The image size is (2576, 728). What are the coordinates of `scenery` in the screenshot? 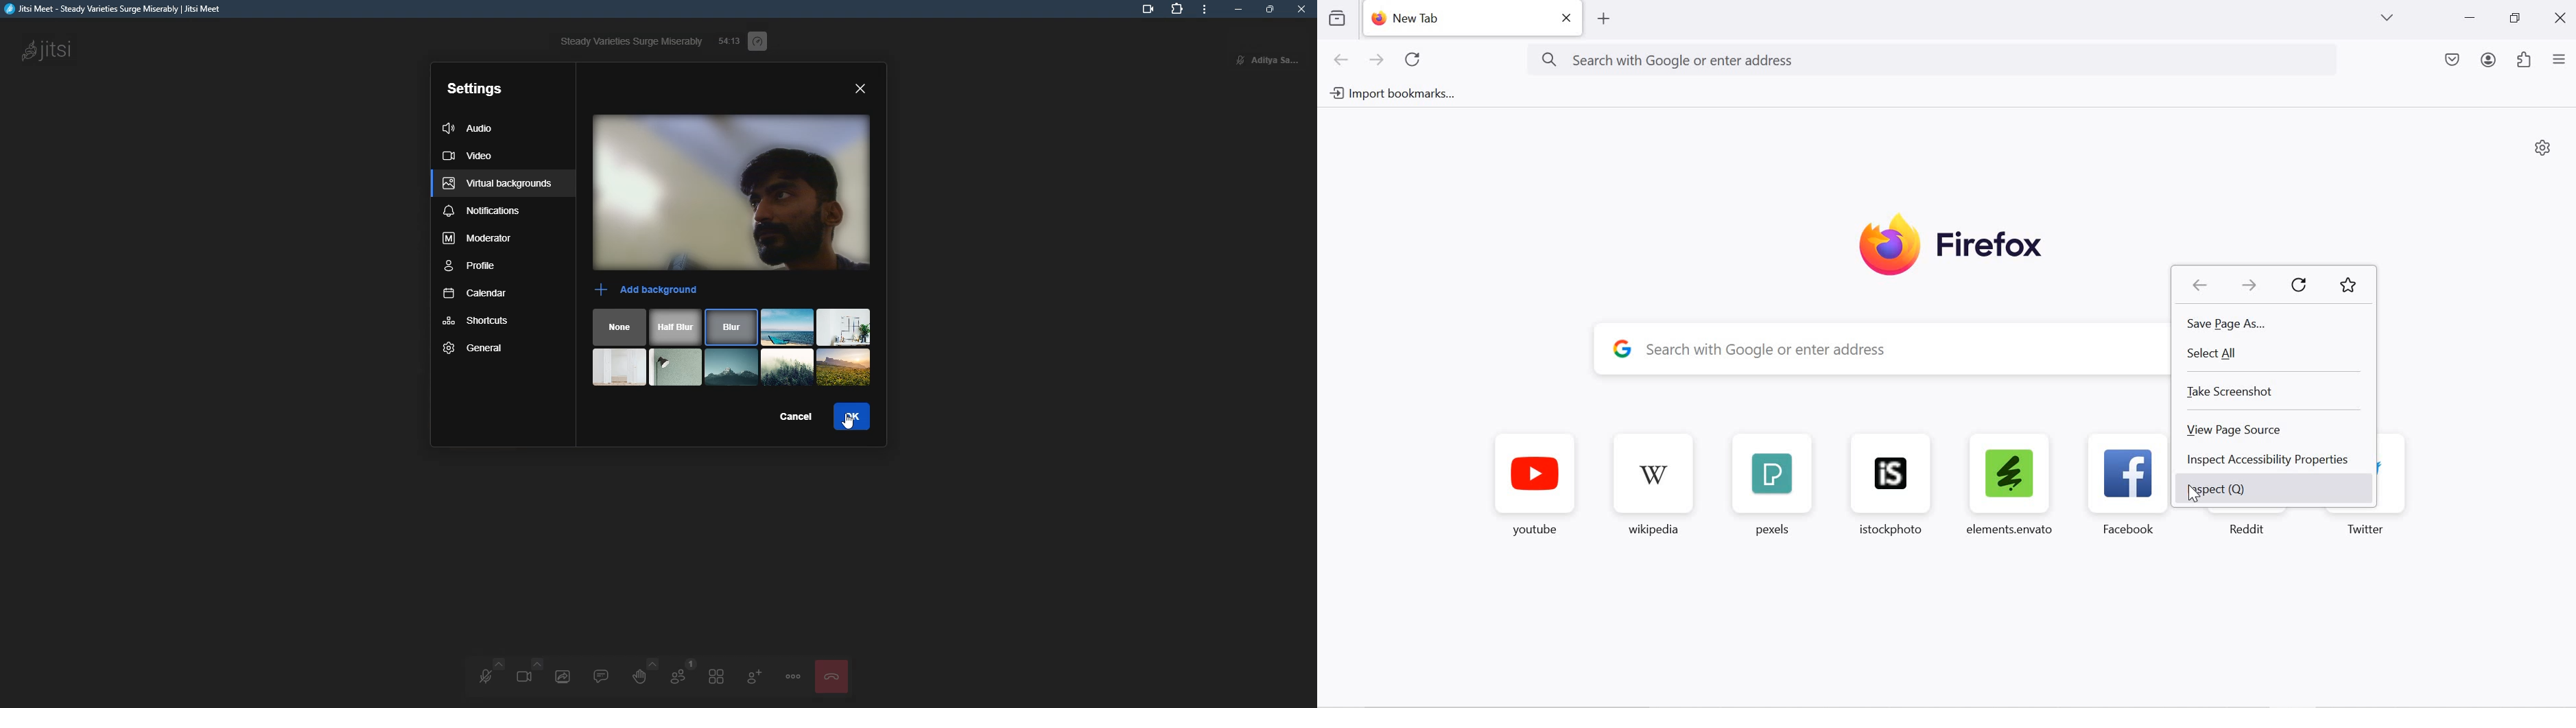 It's located at (677, 366).